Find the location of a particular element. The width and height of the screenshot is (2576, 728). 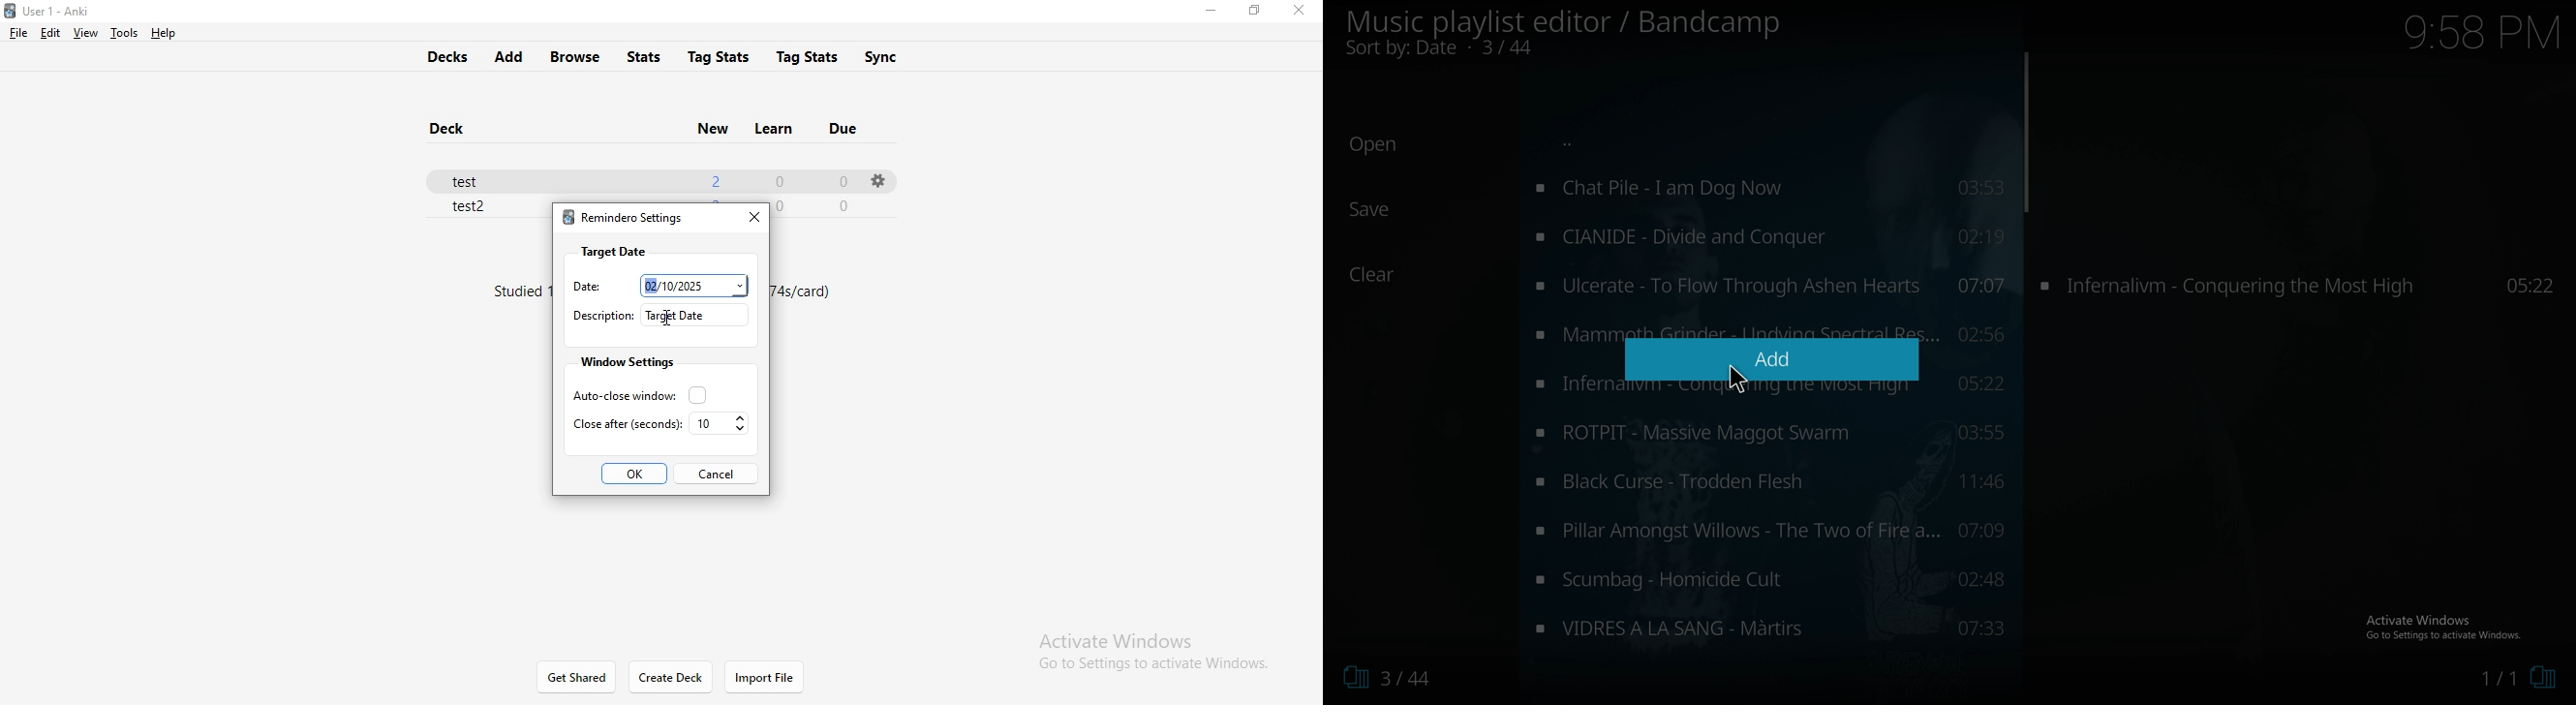

help is located at coordinates (161, 33).